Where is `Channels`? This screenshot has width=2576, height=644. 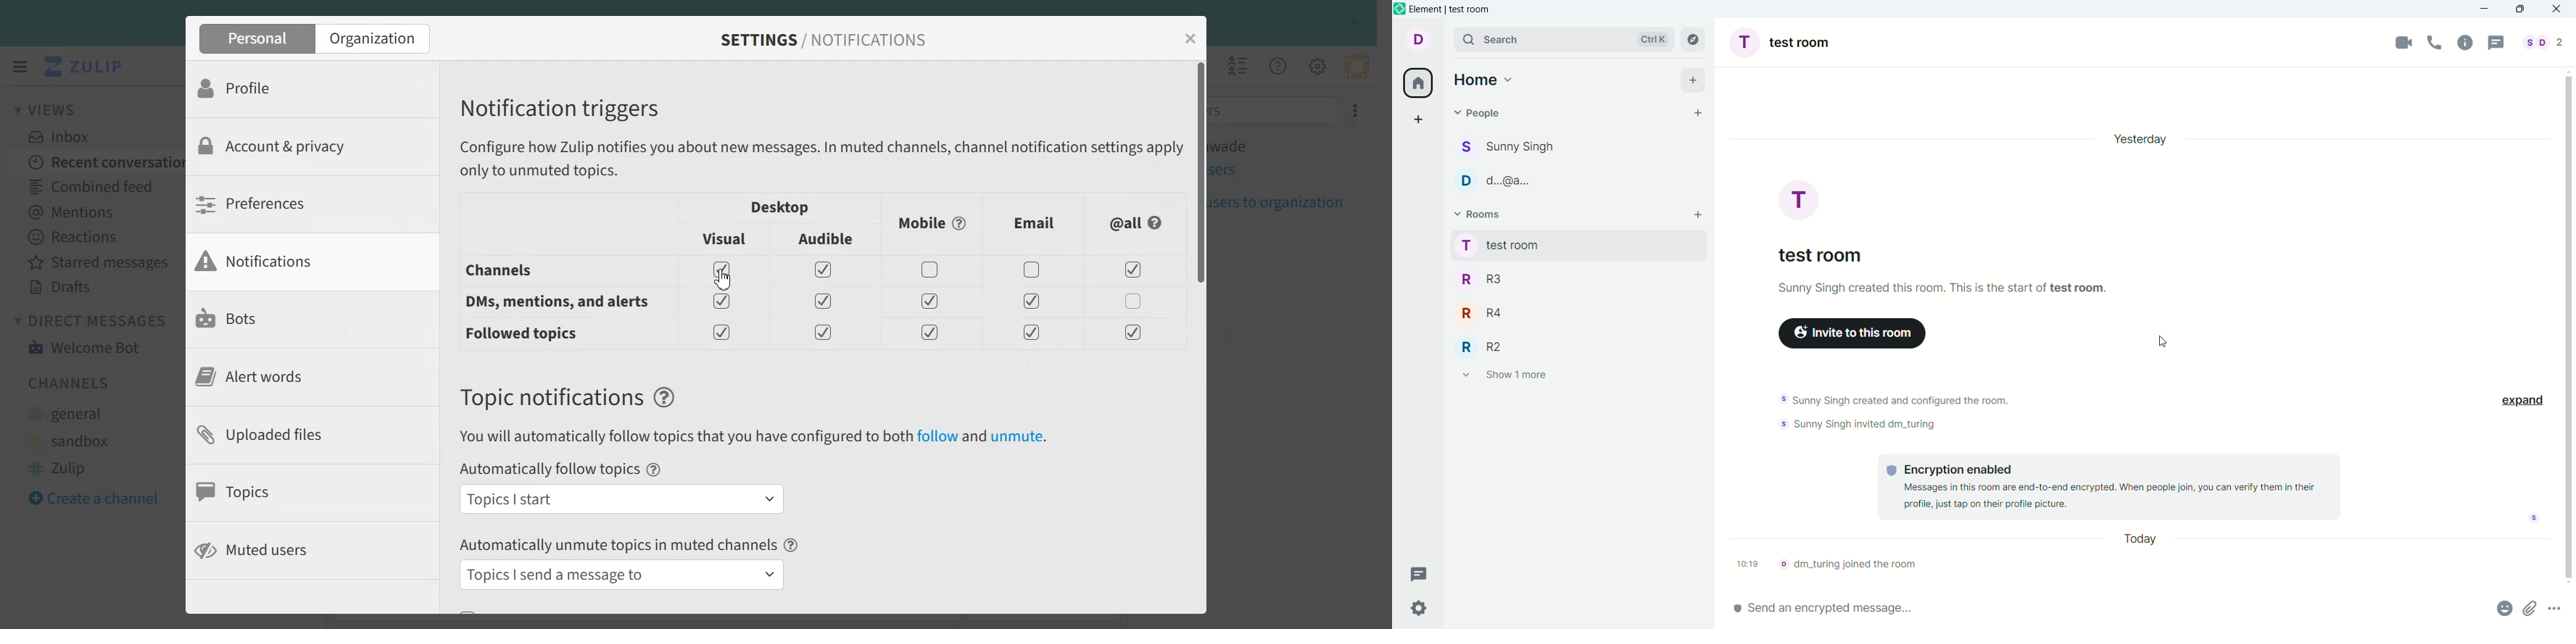
Channels is located at coordinates (539, 270).